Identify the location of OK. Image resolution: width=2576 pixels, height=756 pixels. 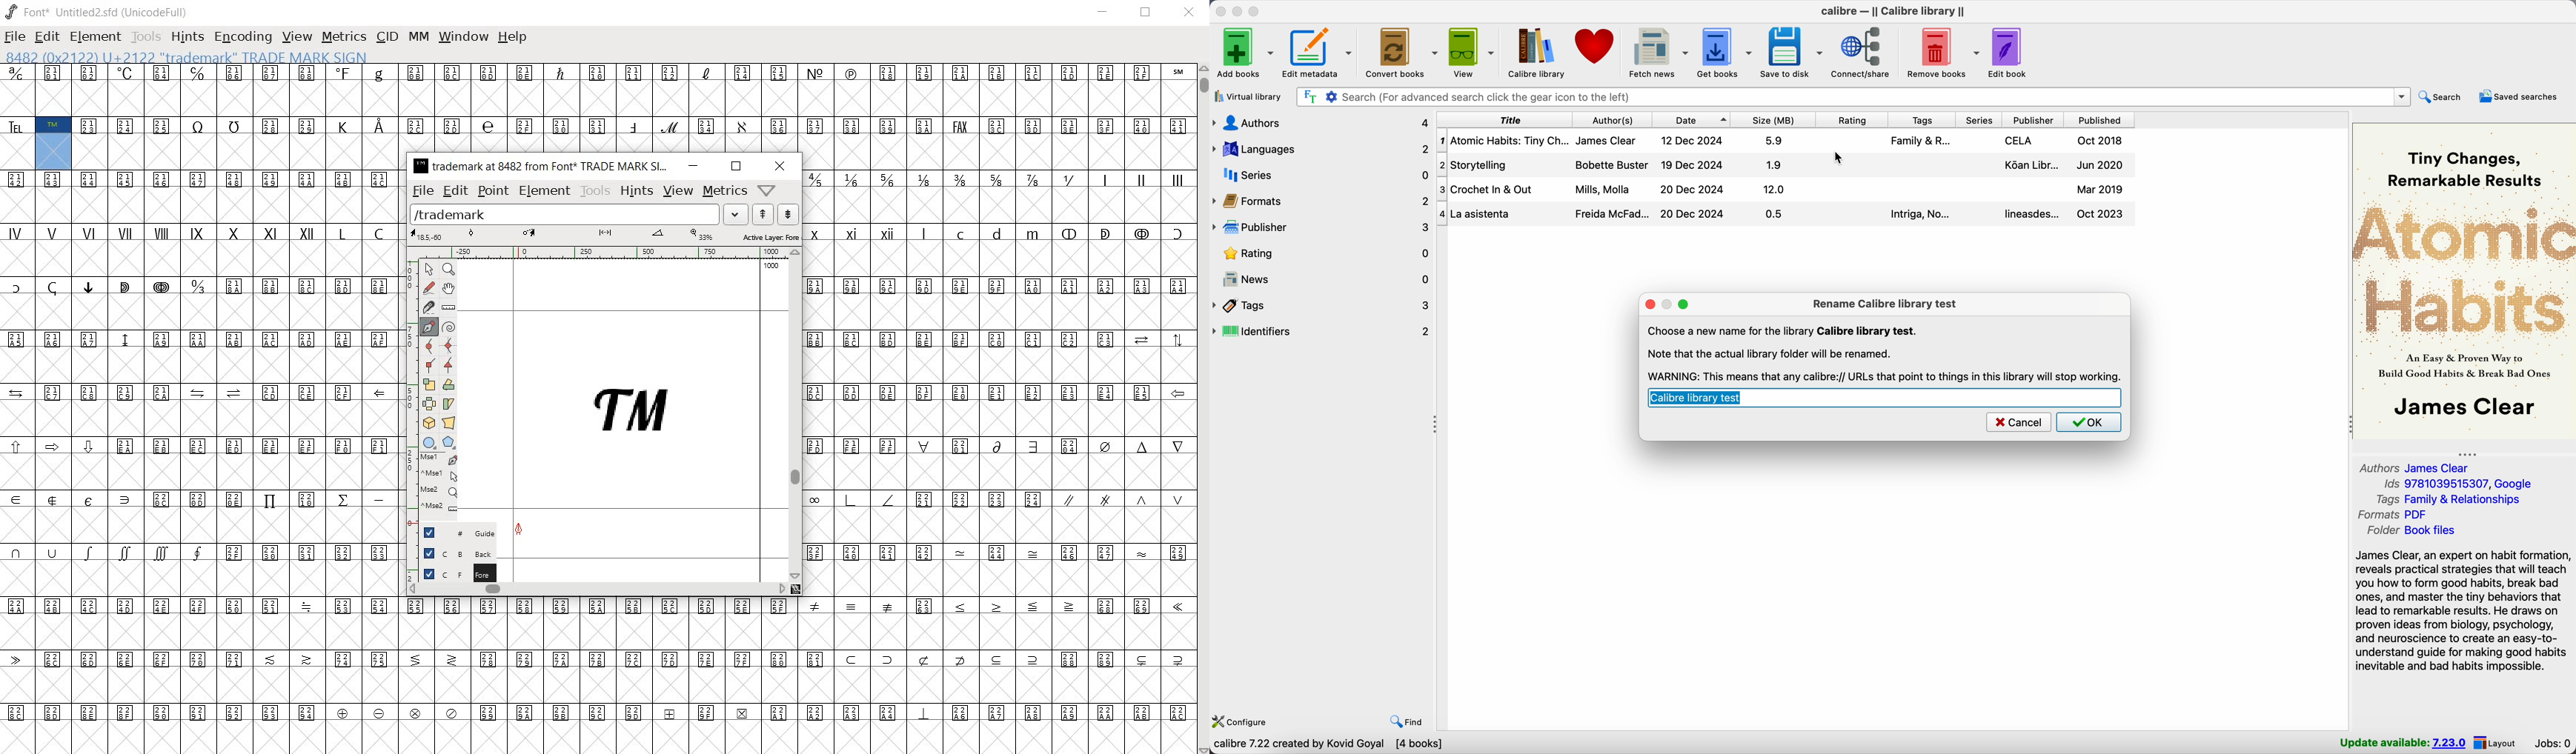
(2089, 423).